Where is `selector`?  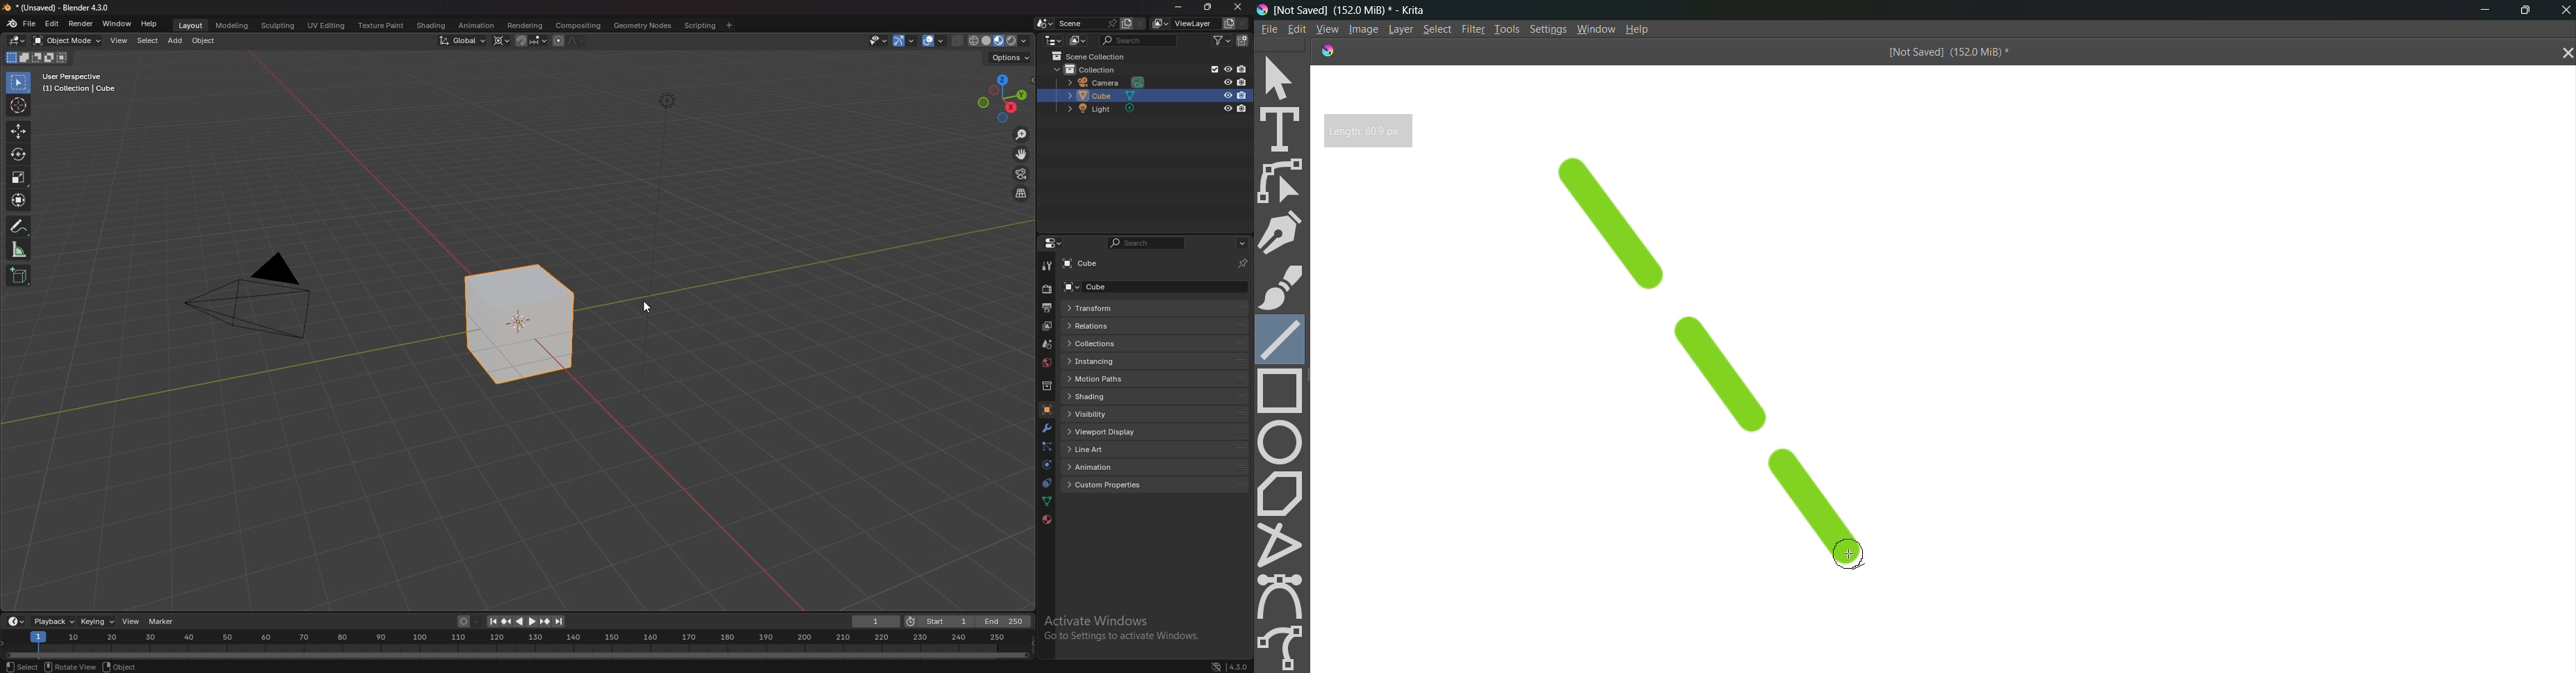 selector is located at coordinates (18, 83).